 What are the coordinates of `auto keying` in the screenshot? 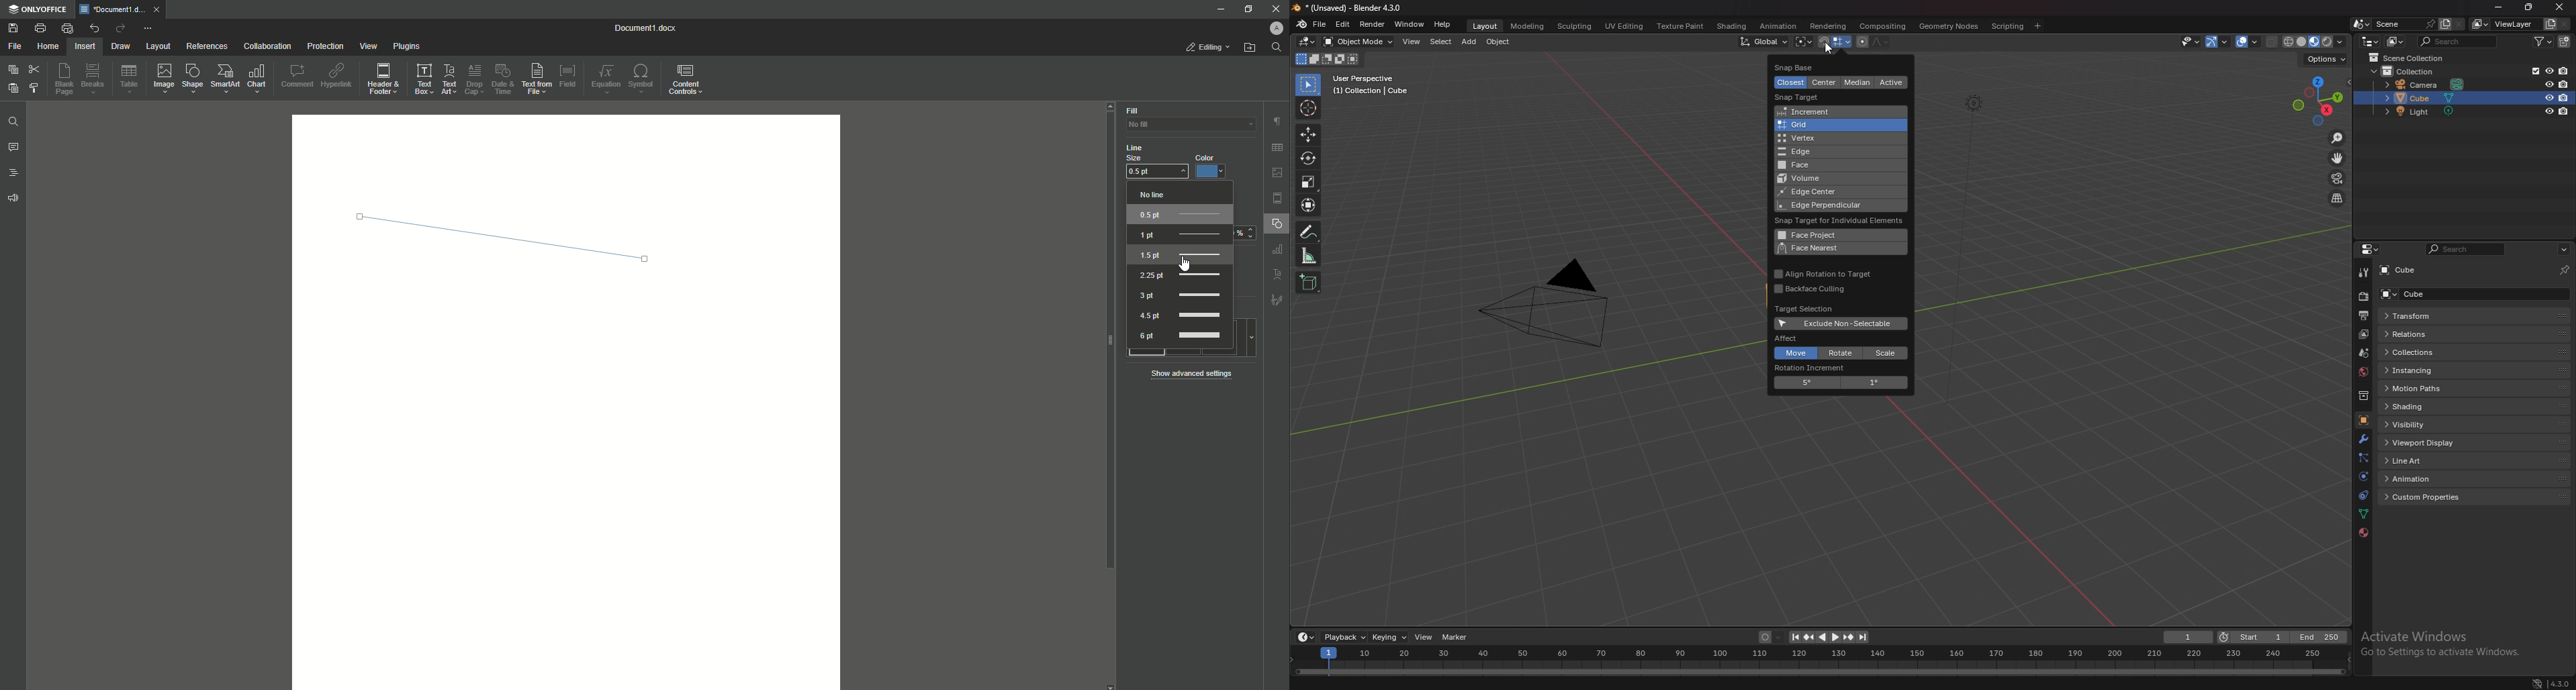 It's located at (1771, 637).